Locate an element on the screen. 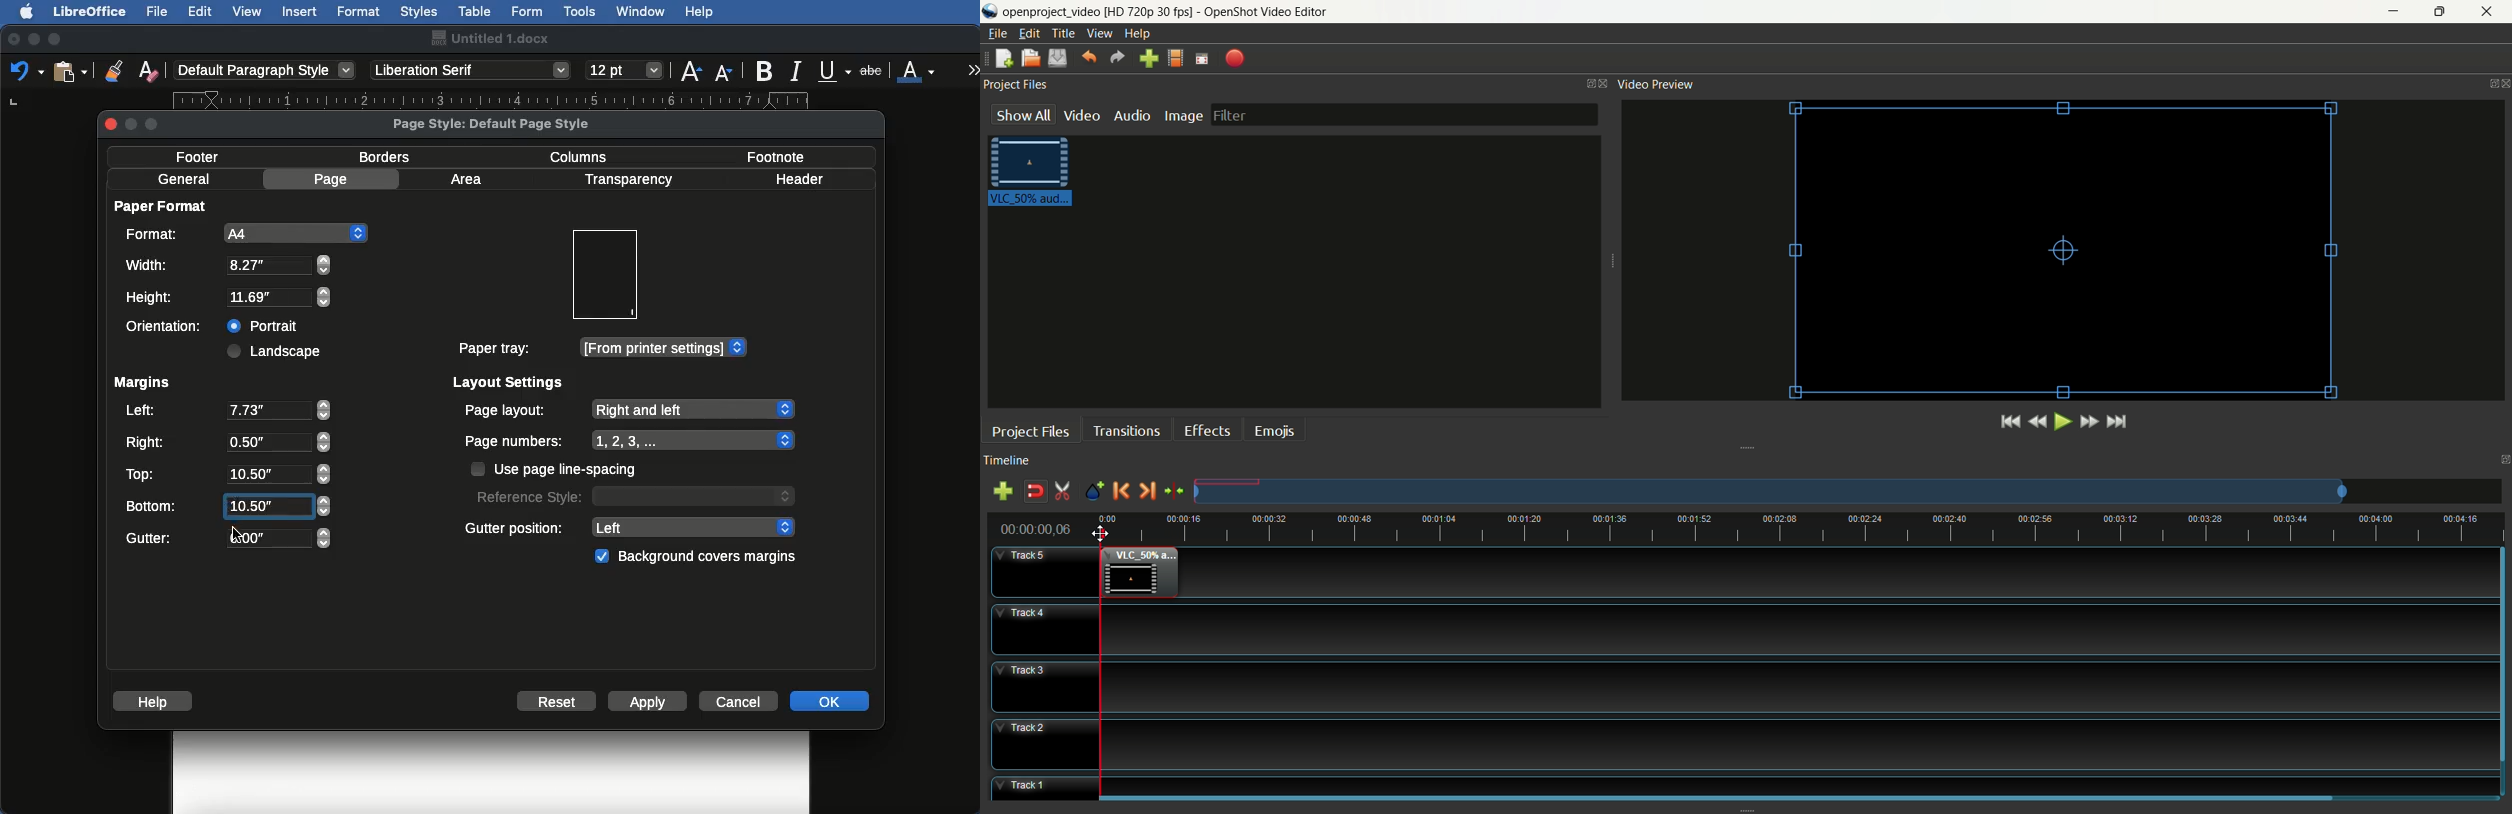 The height and width of the screenshot is (840, 2520). Size is located at coordinates (626, 71).